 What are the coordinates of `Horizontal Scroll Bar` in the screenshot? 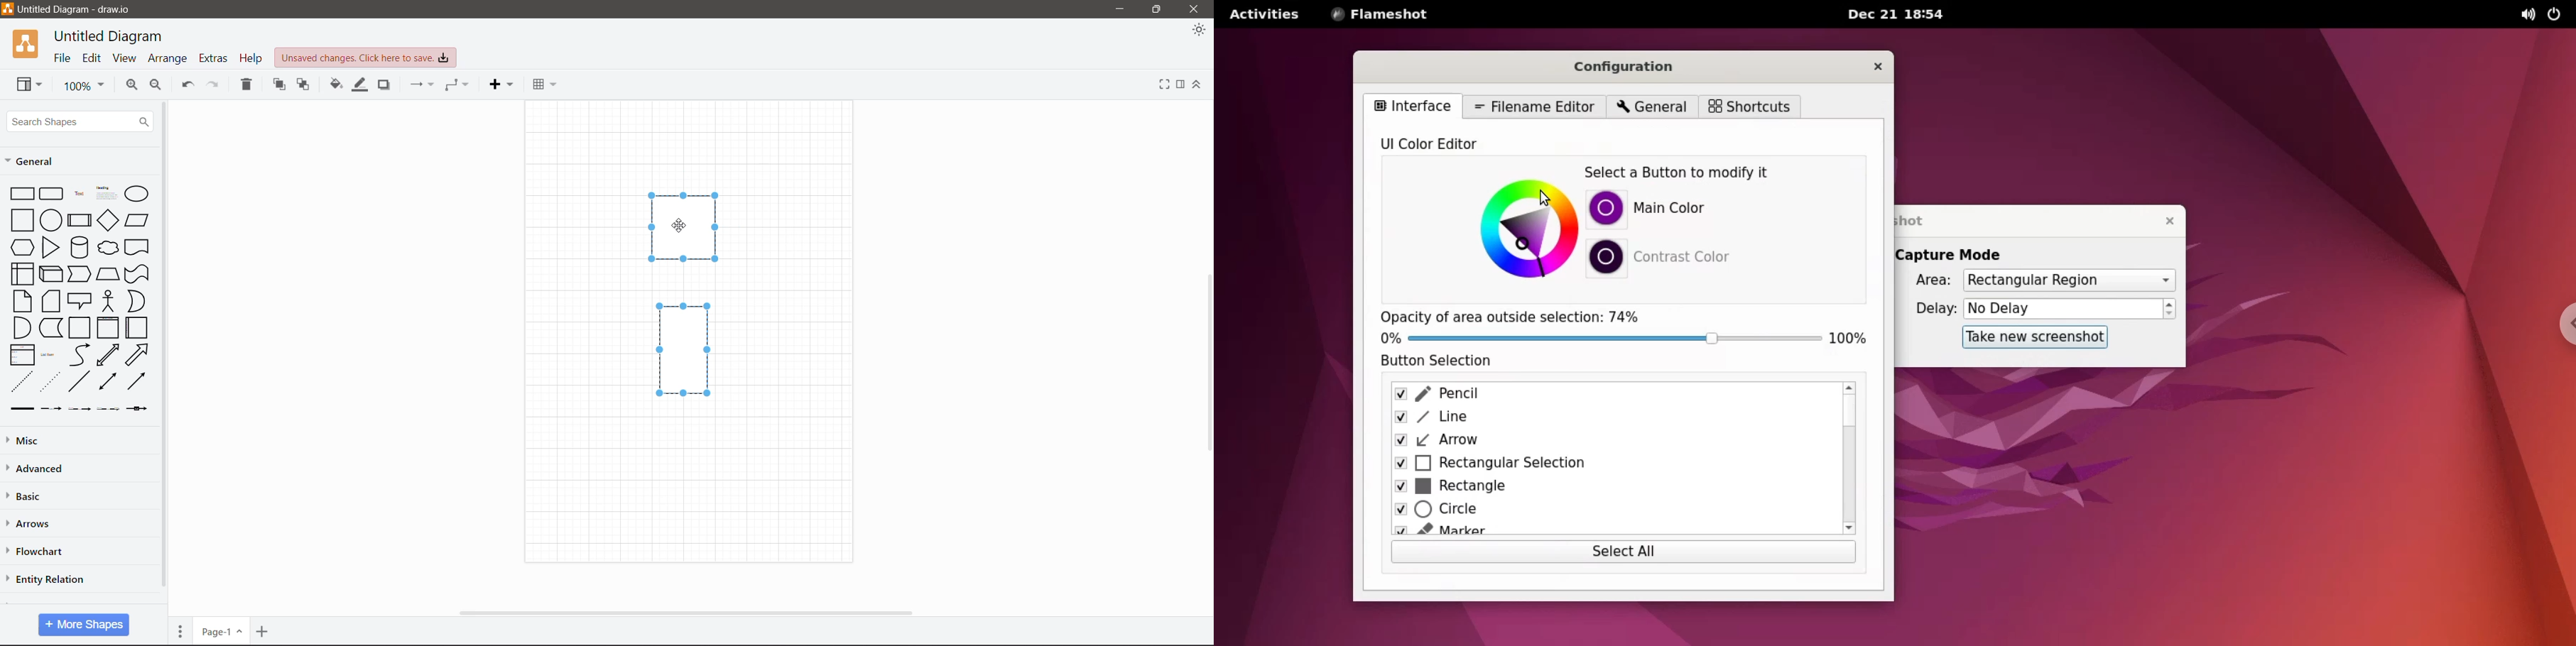 It's located at (691, 613).